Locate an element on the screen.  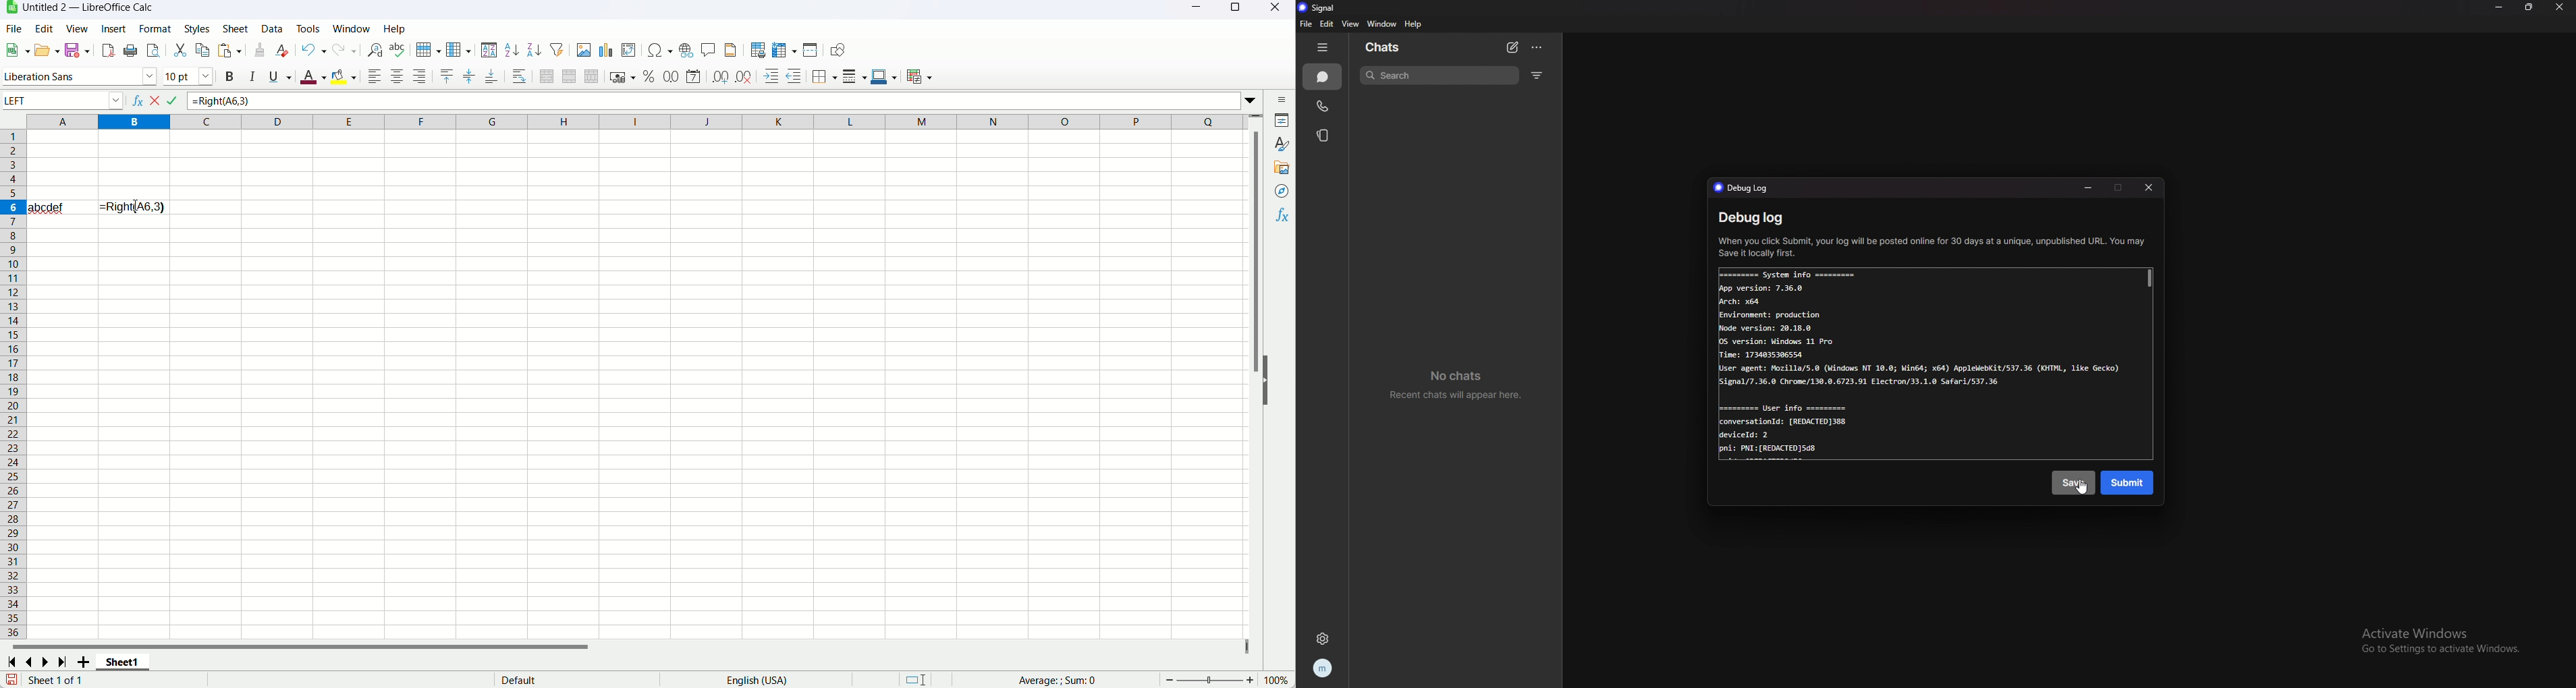
tools is located at coordinates (309, 28).